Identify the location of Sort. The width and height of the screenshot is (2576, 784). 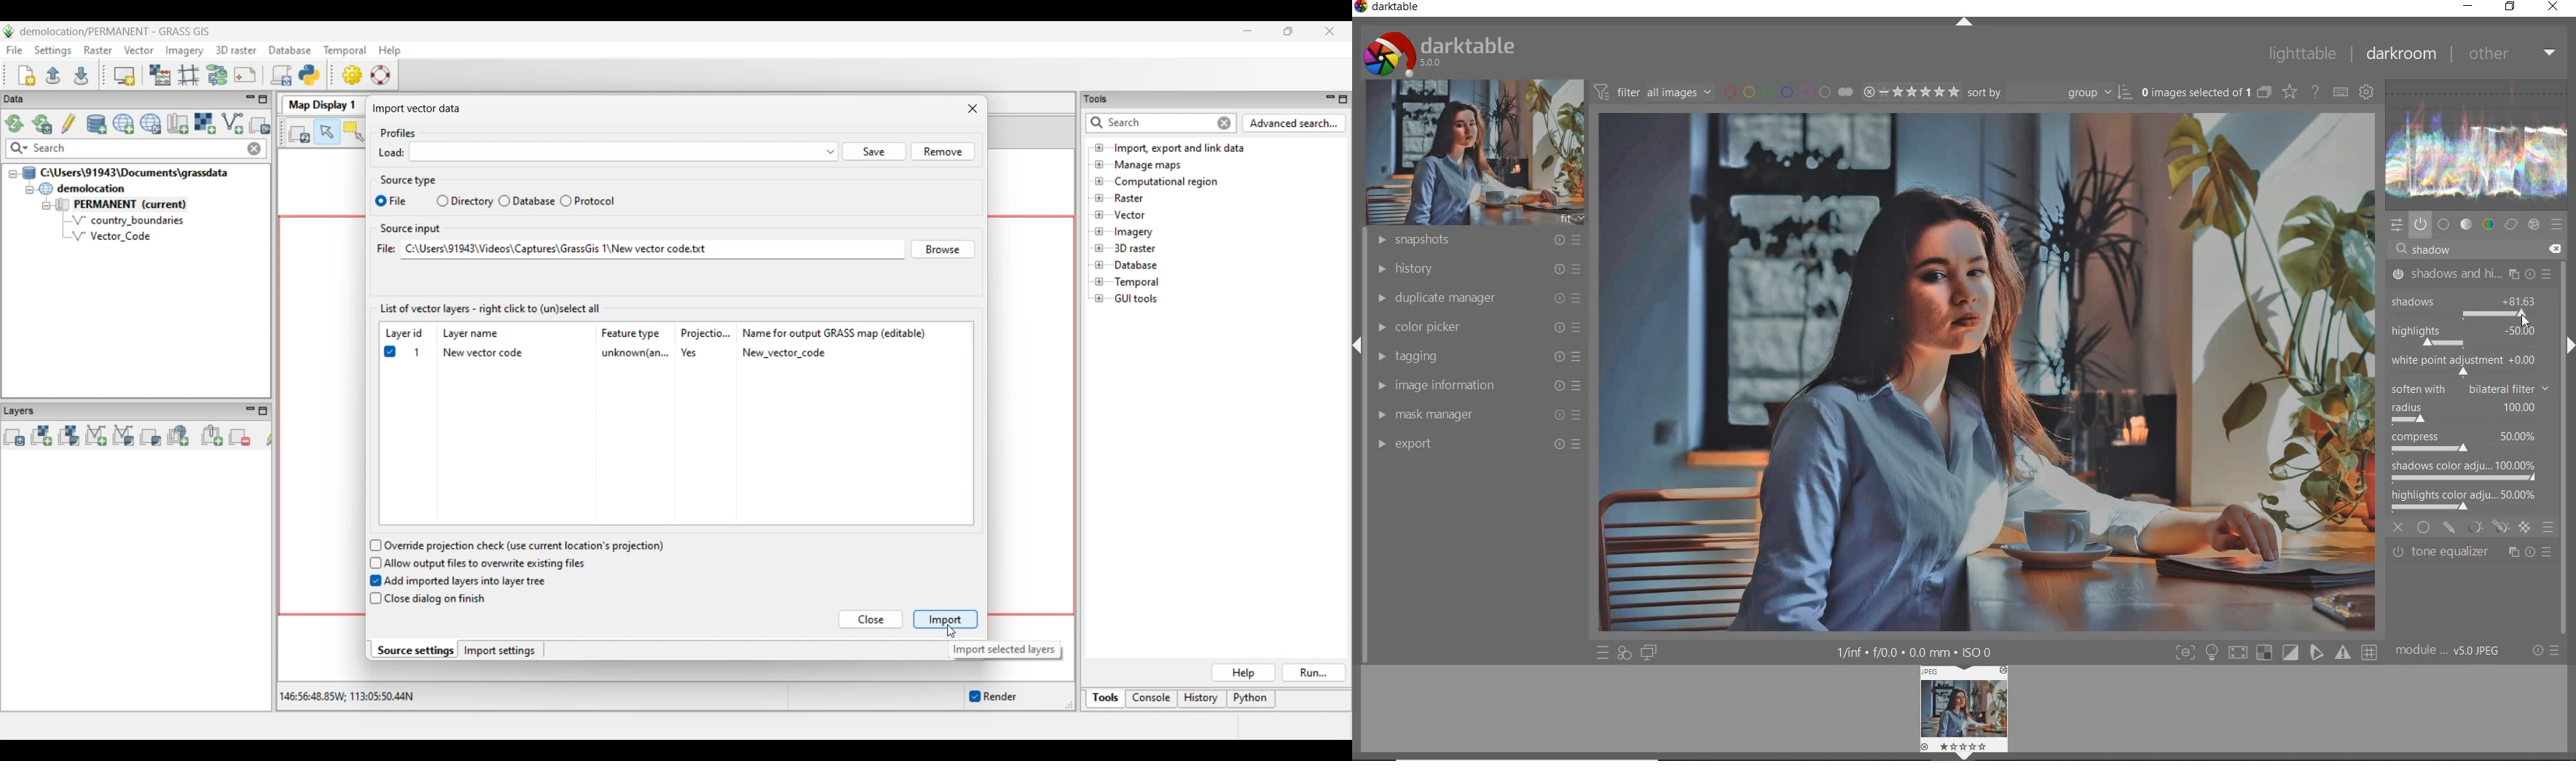
(2051, 91).